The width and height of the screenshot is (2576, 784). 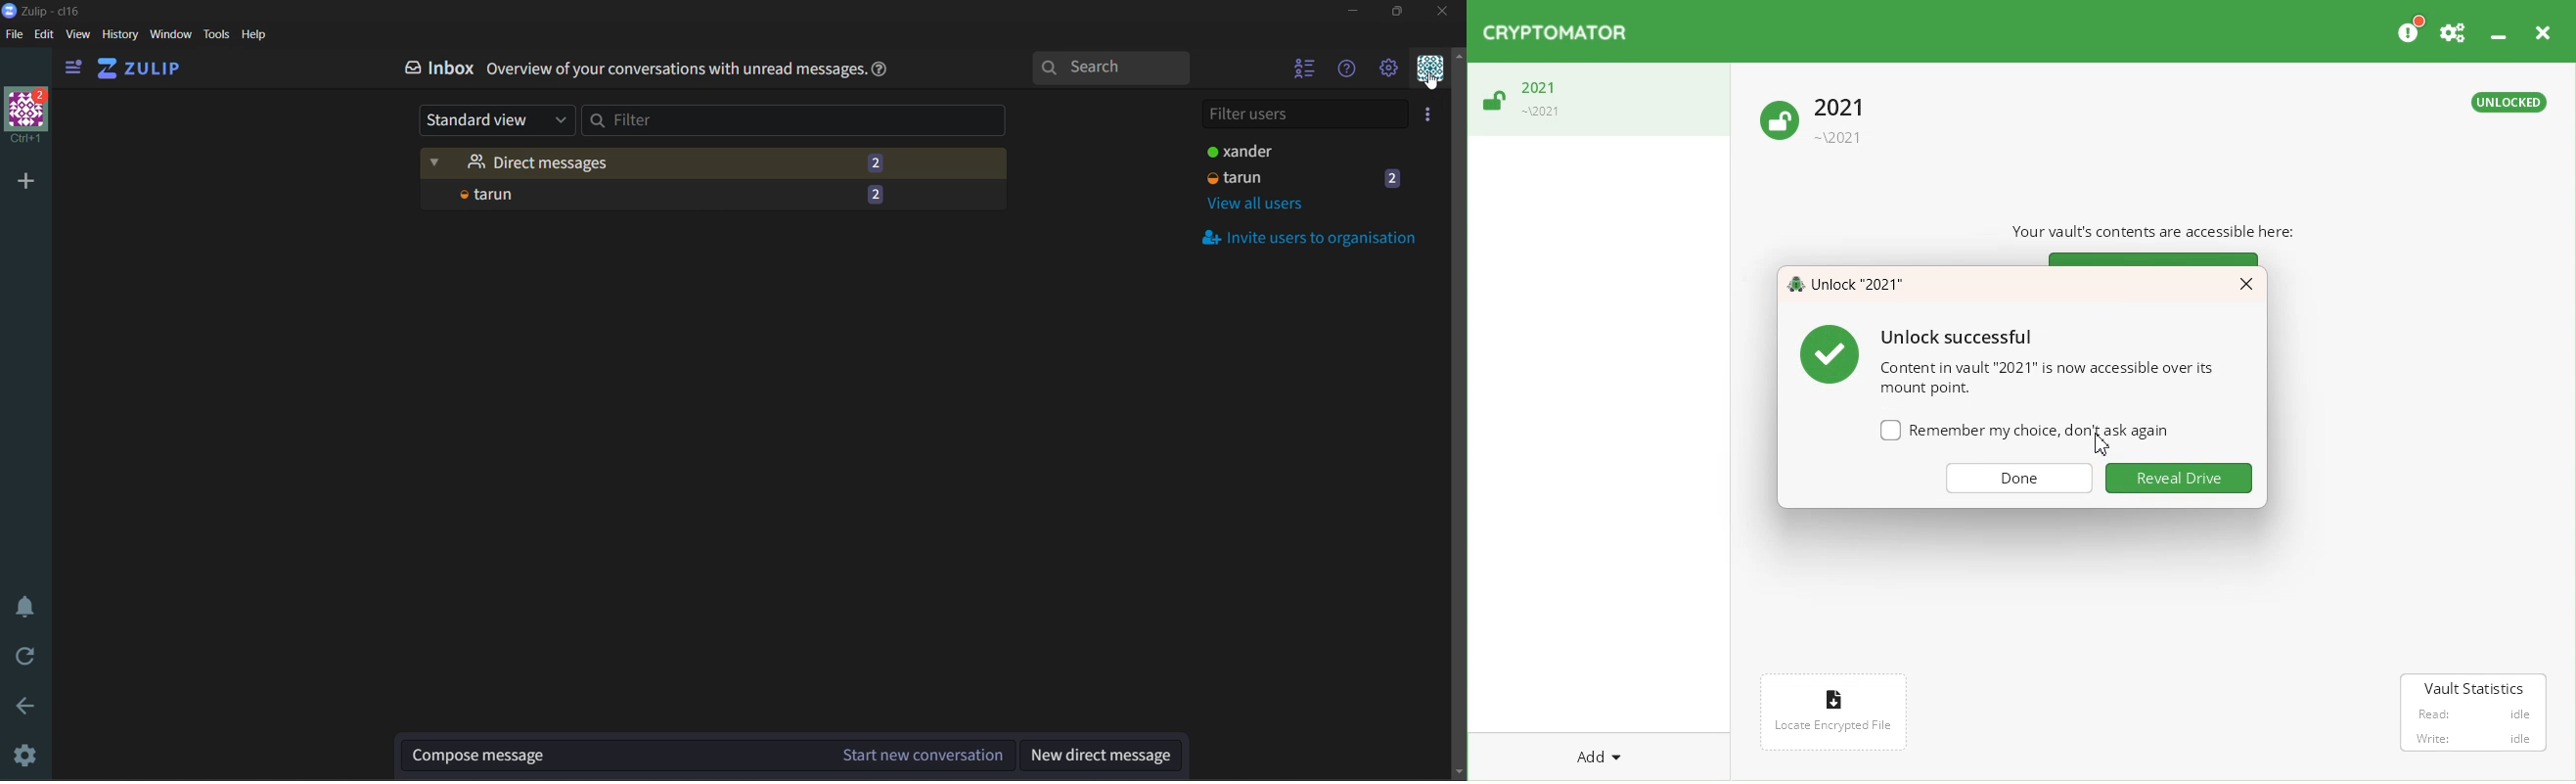 What do you see at coordinates (435, 70) in the screenshot?
I see `inbox` at bounding box center [435, 70].